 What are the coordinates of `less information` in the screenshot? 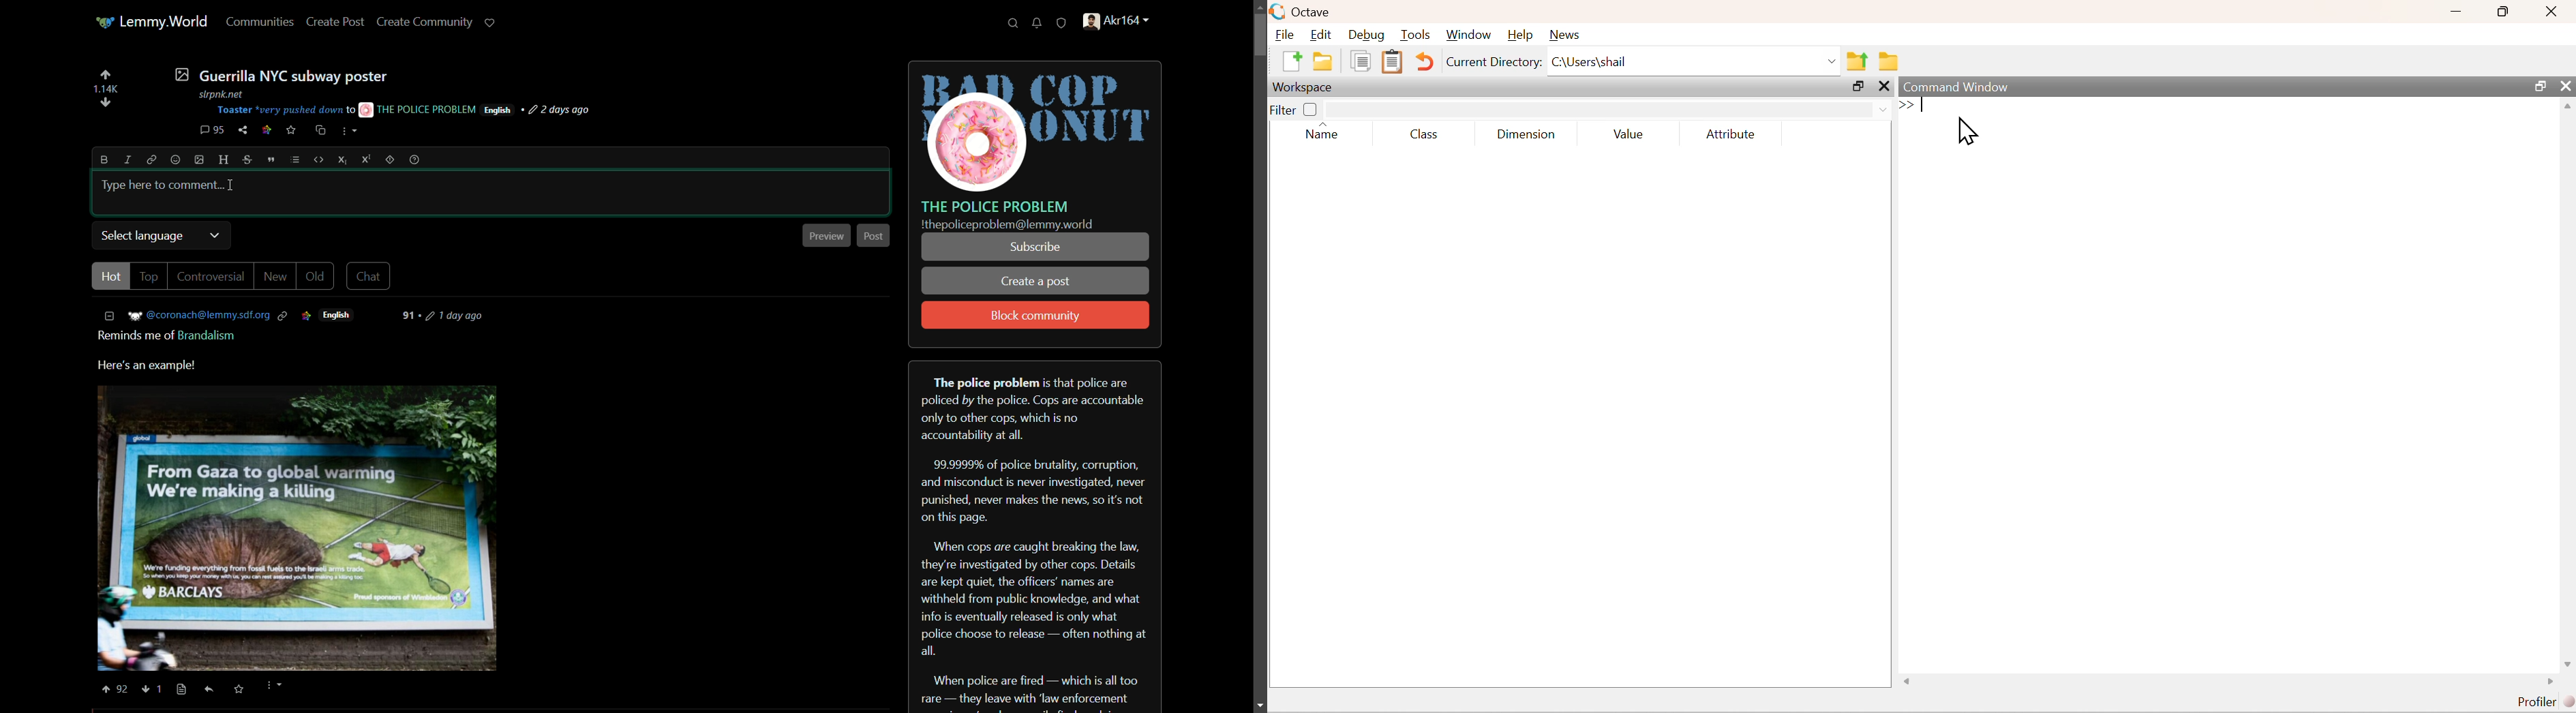 It's located at (110, 316).